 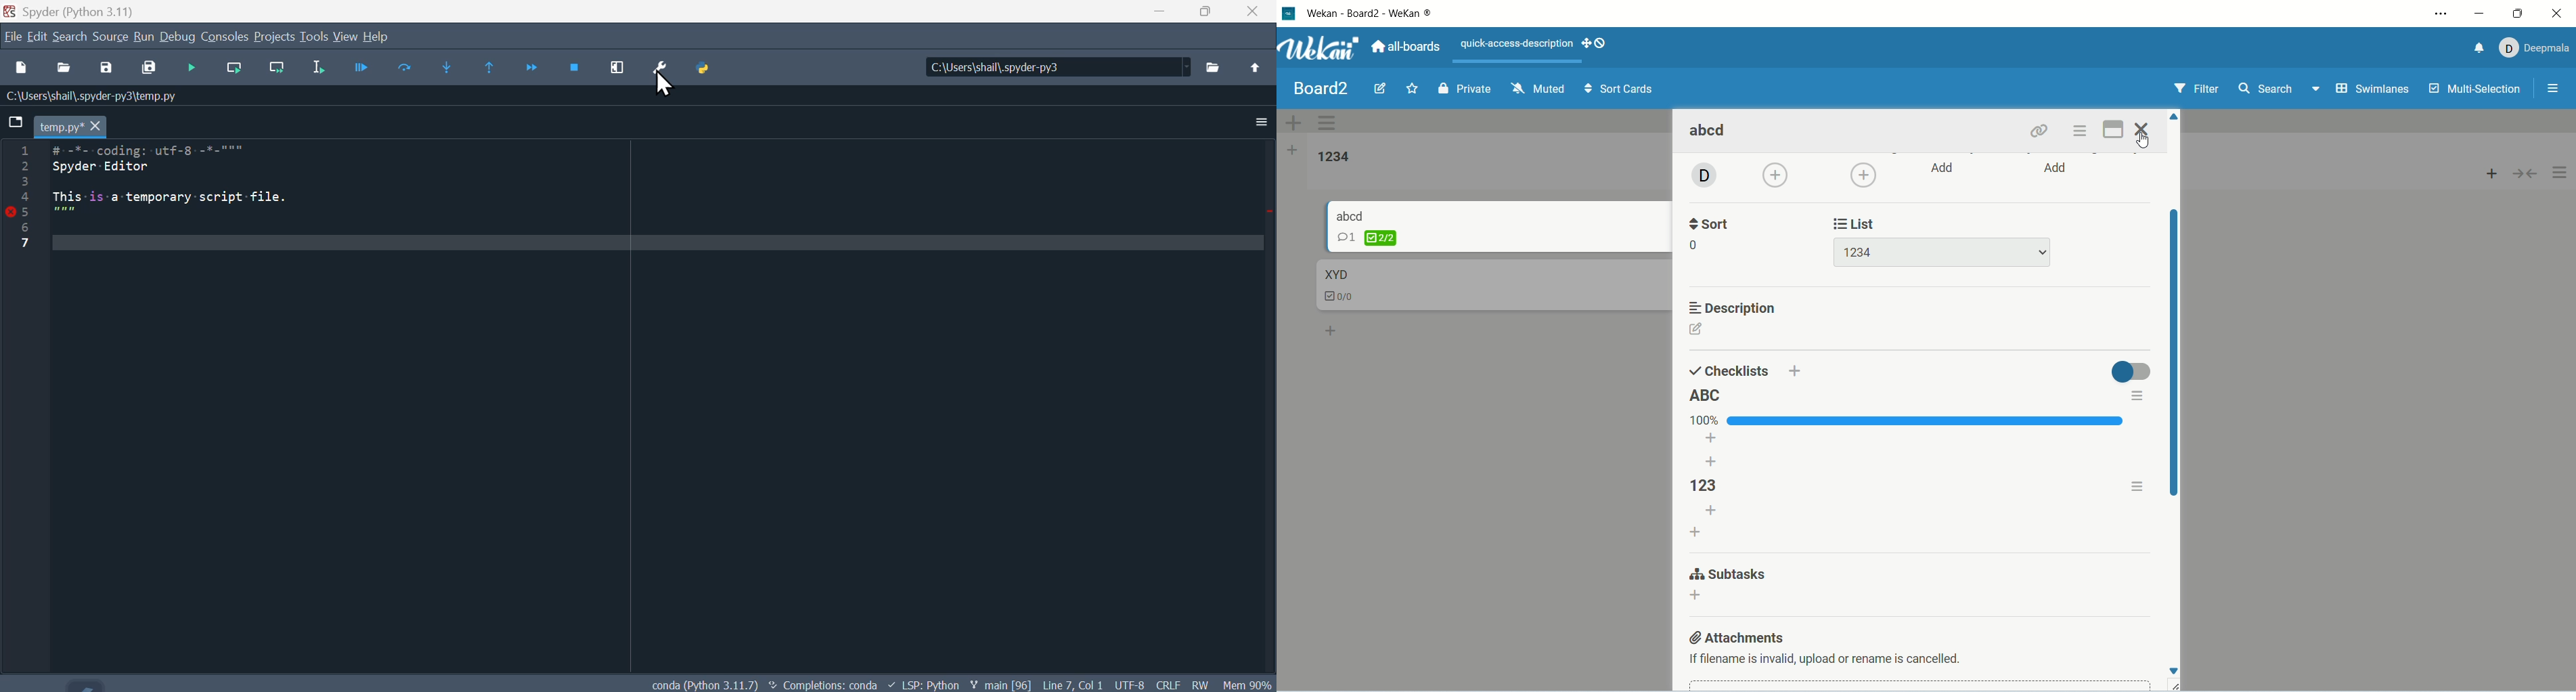 I want to click on upload, so click(x=1253, y=65).